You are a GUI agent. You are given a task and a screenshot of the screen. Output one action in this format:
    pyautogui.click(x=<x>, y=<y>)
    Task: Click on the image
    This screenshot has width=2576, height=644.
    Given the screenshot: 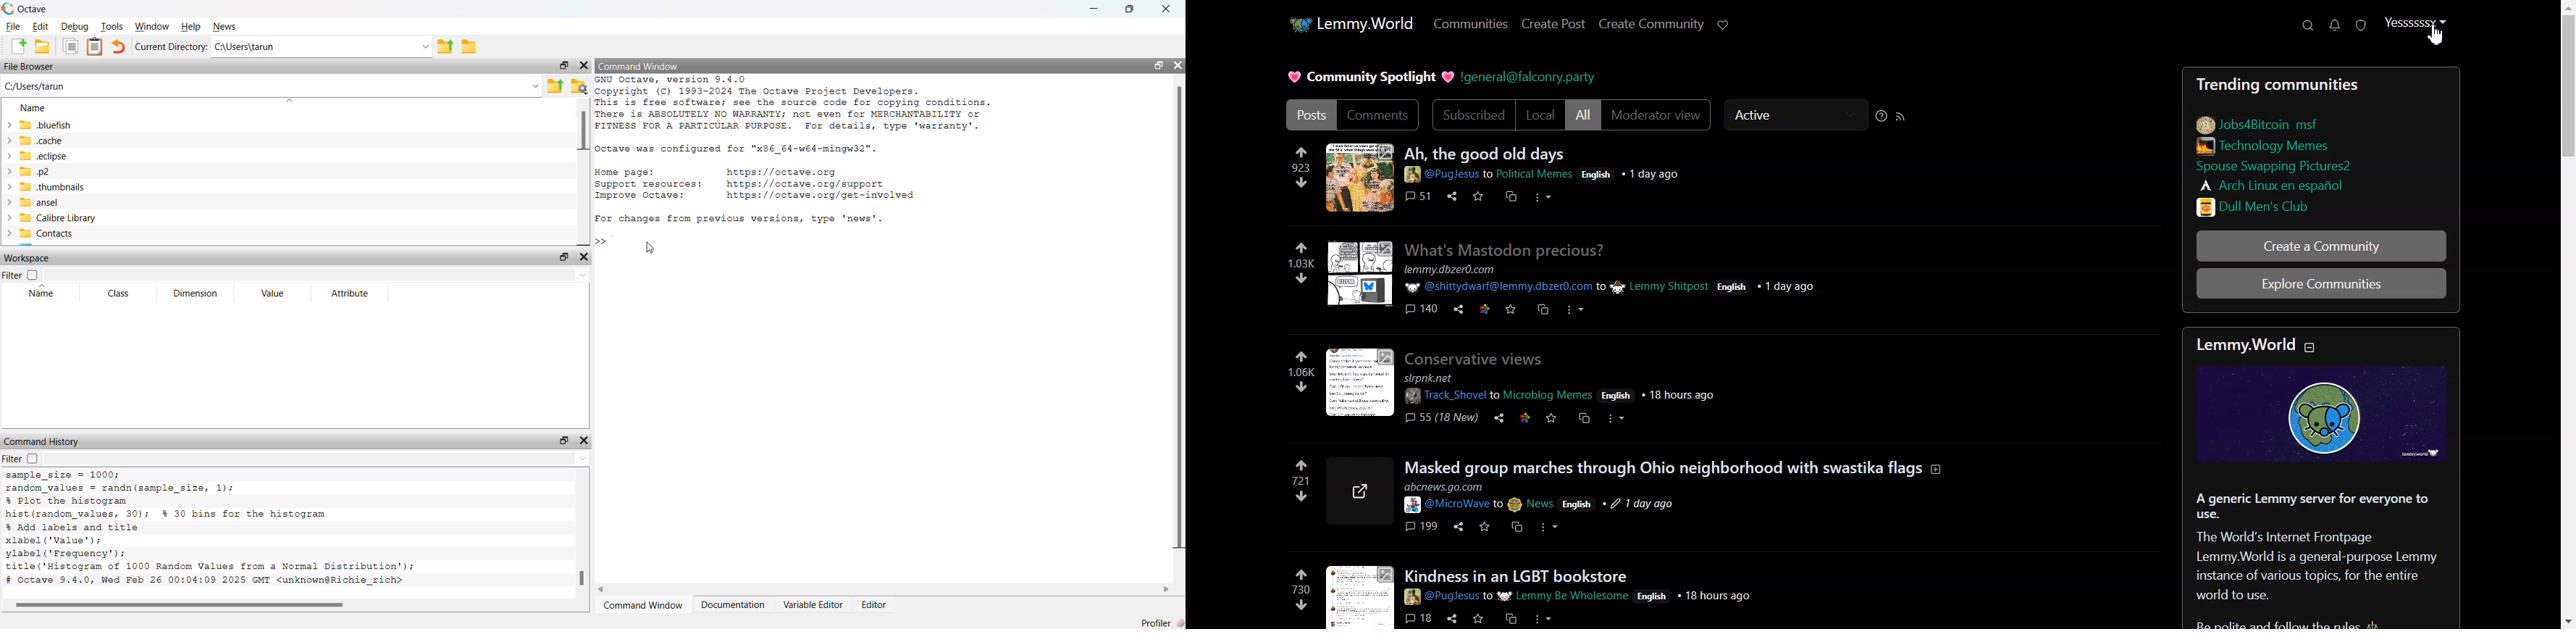 What is the action you would take?
    pyautogui.click(x=2325, y=419)
    